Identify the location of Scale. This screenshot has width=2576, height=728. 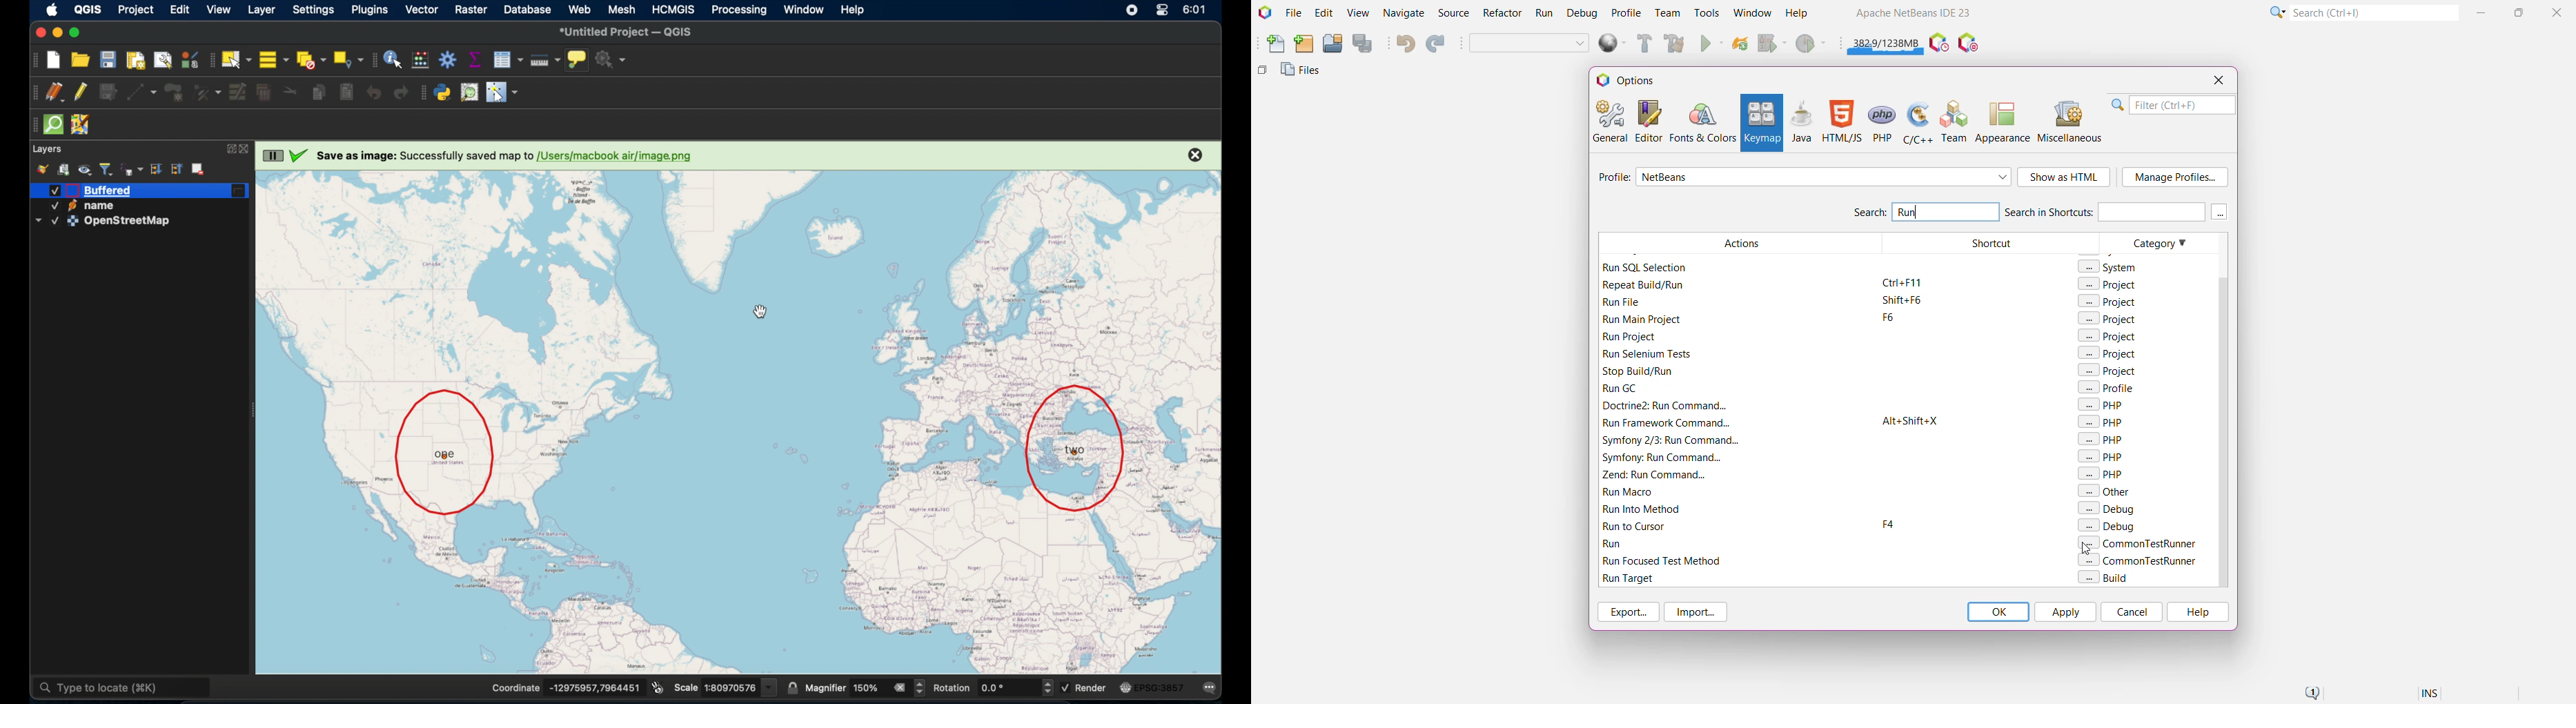
(686, 688).